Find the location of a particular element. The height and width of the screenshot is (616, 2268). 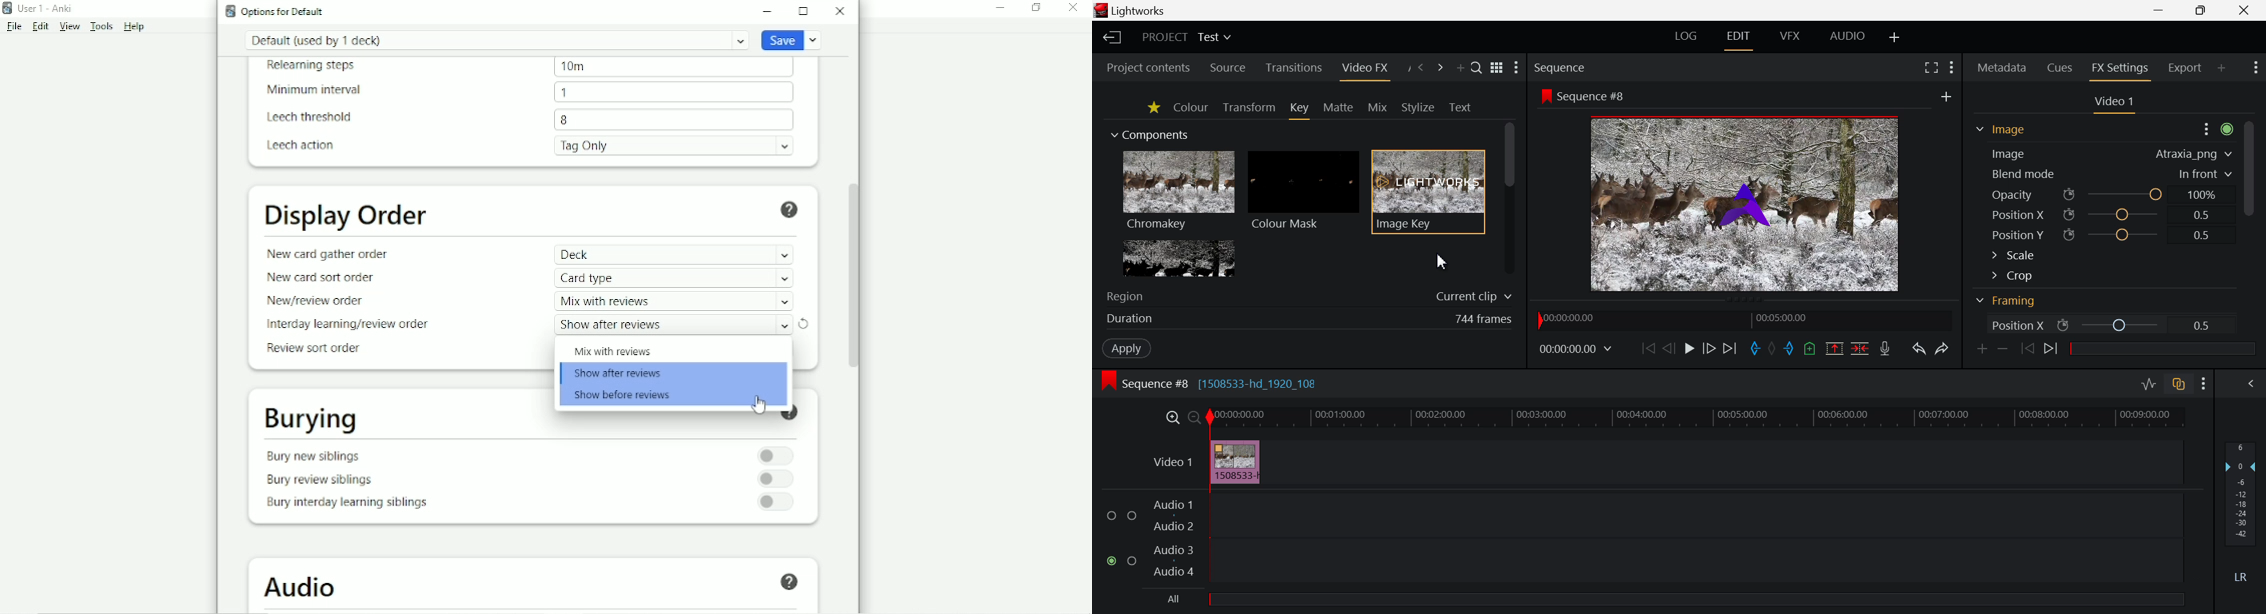

Atraxia_png is located at coordinates (2177, 154).